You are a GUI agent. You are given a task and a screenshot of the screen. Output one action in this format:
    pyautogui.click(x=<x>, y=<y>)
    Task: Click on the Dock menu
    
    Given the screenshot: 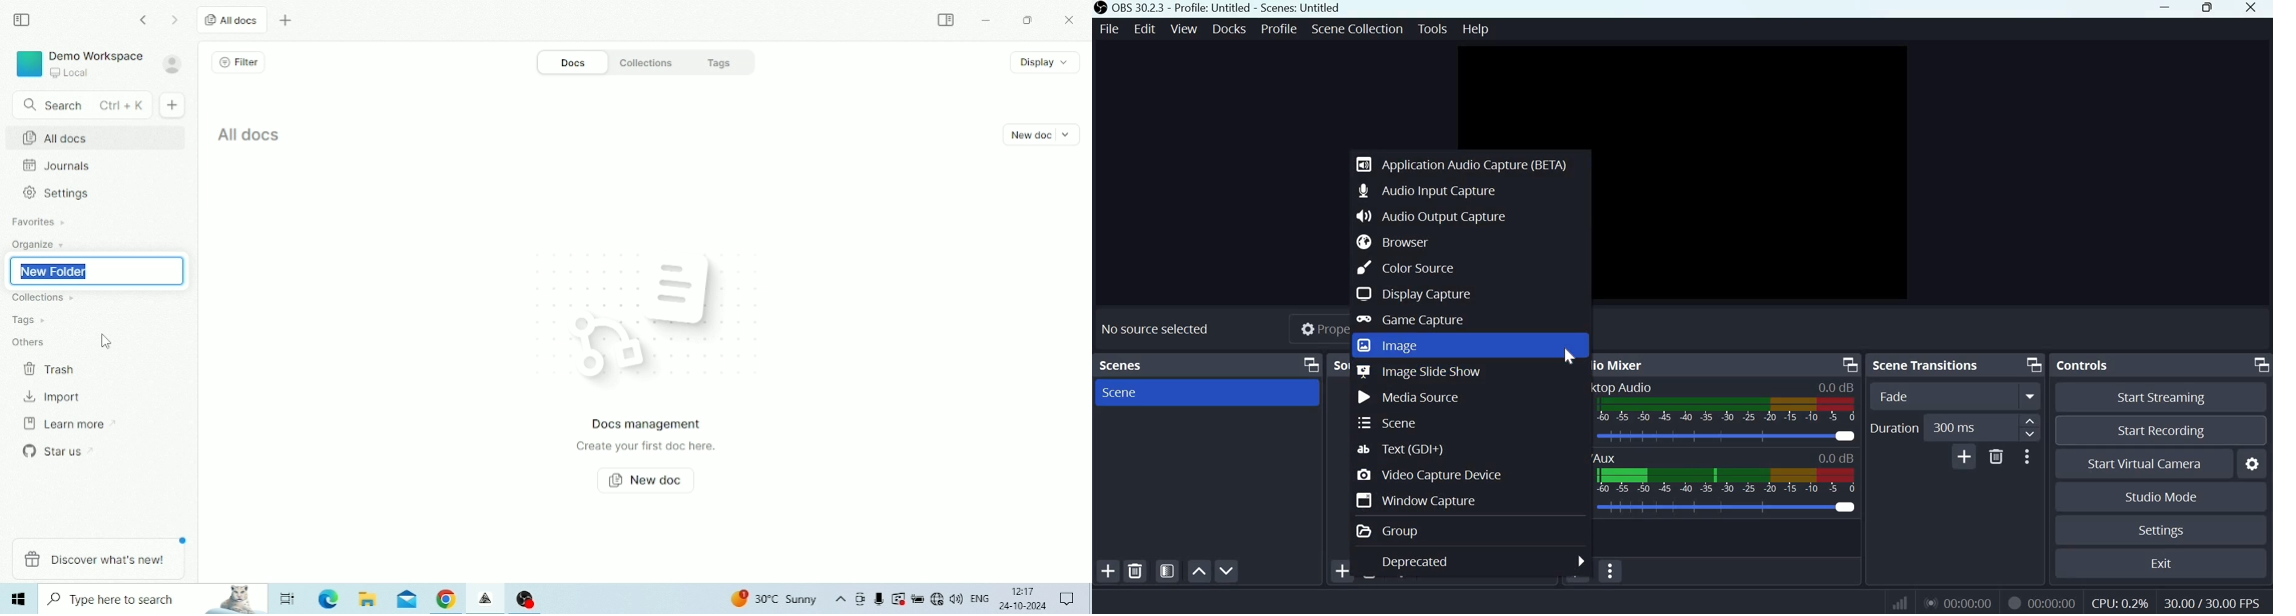 What is the action you would take?
    pyautogui.click(x=1848, y=364)
    